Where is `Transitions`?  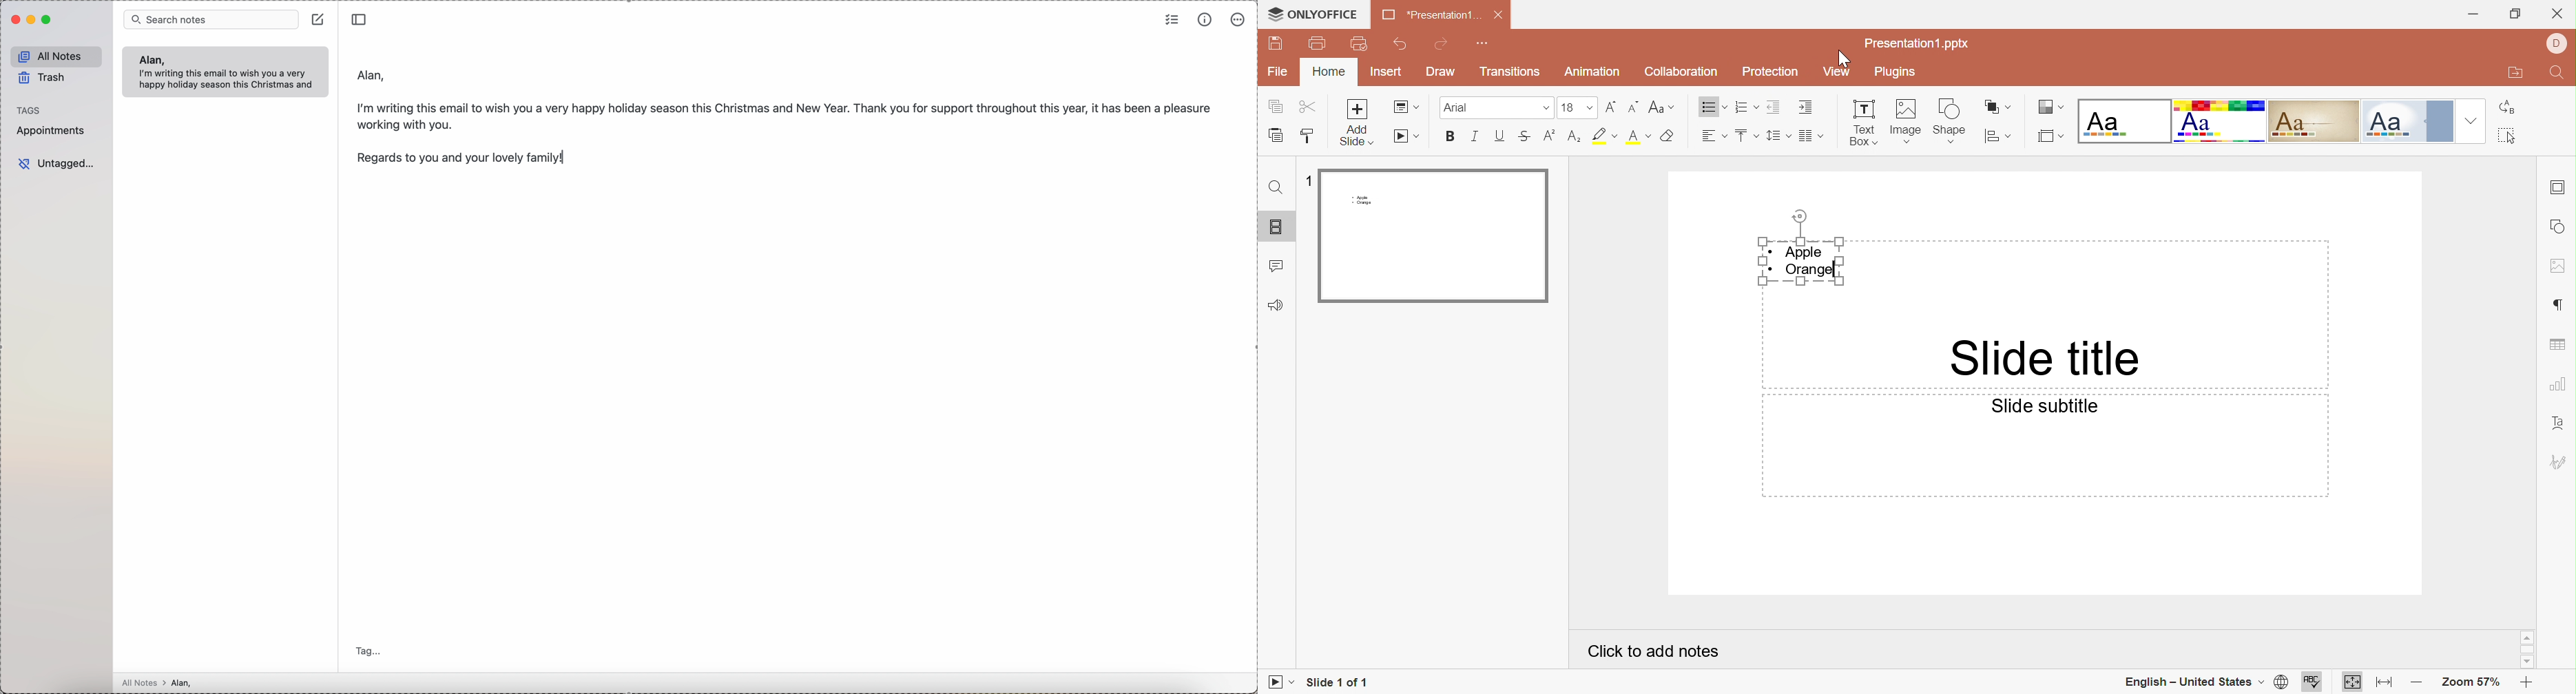 Transitions is located at coordinates (1512, 73).